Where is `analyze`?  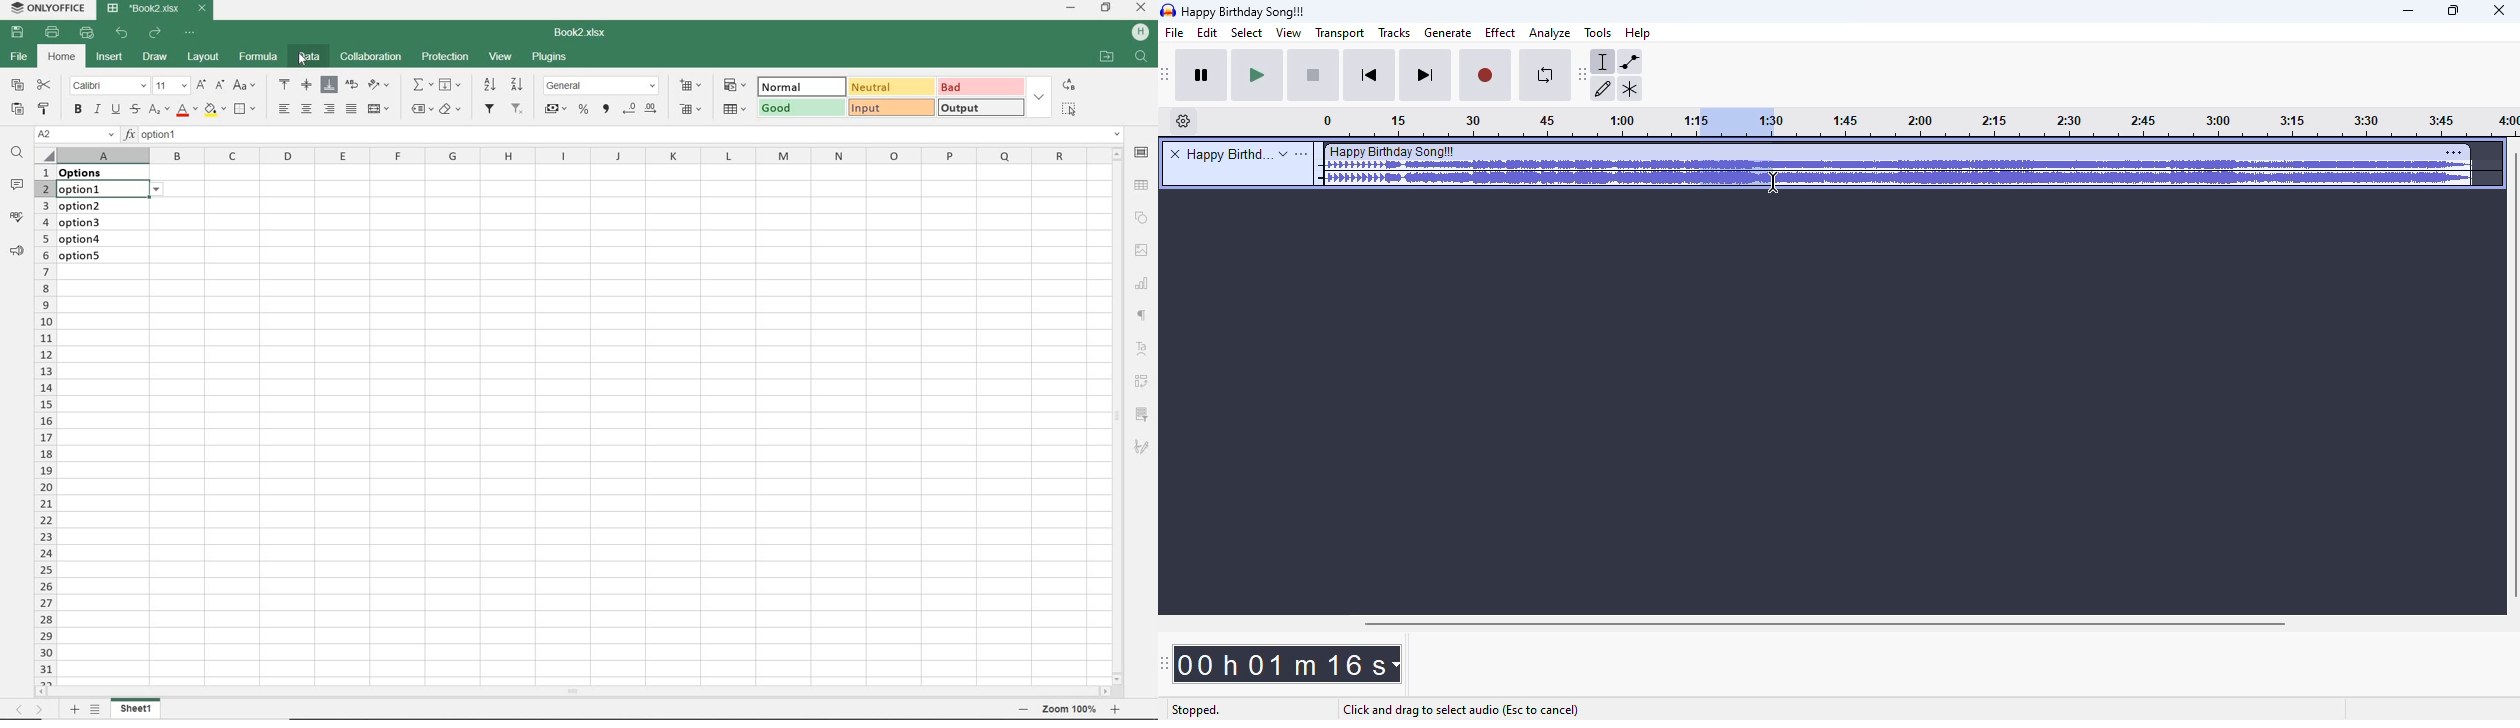
analyze is located at coordinates (1550, 34).